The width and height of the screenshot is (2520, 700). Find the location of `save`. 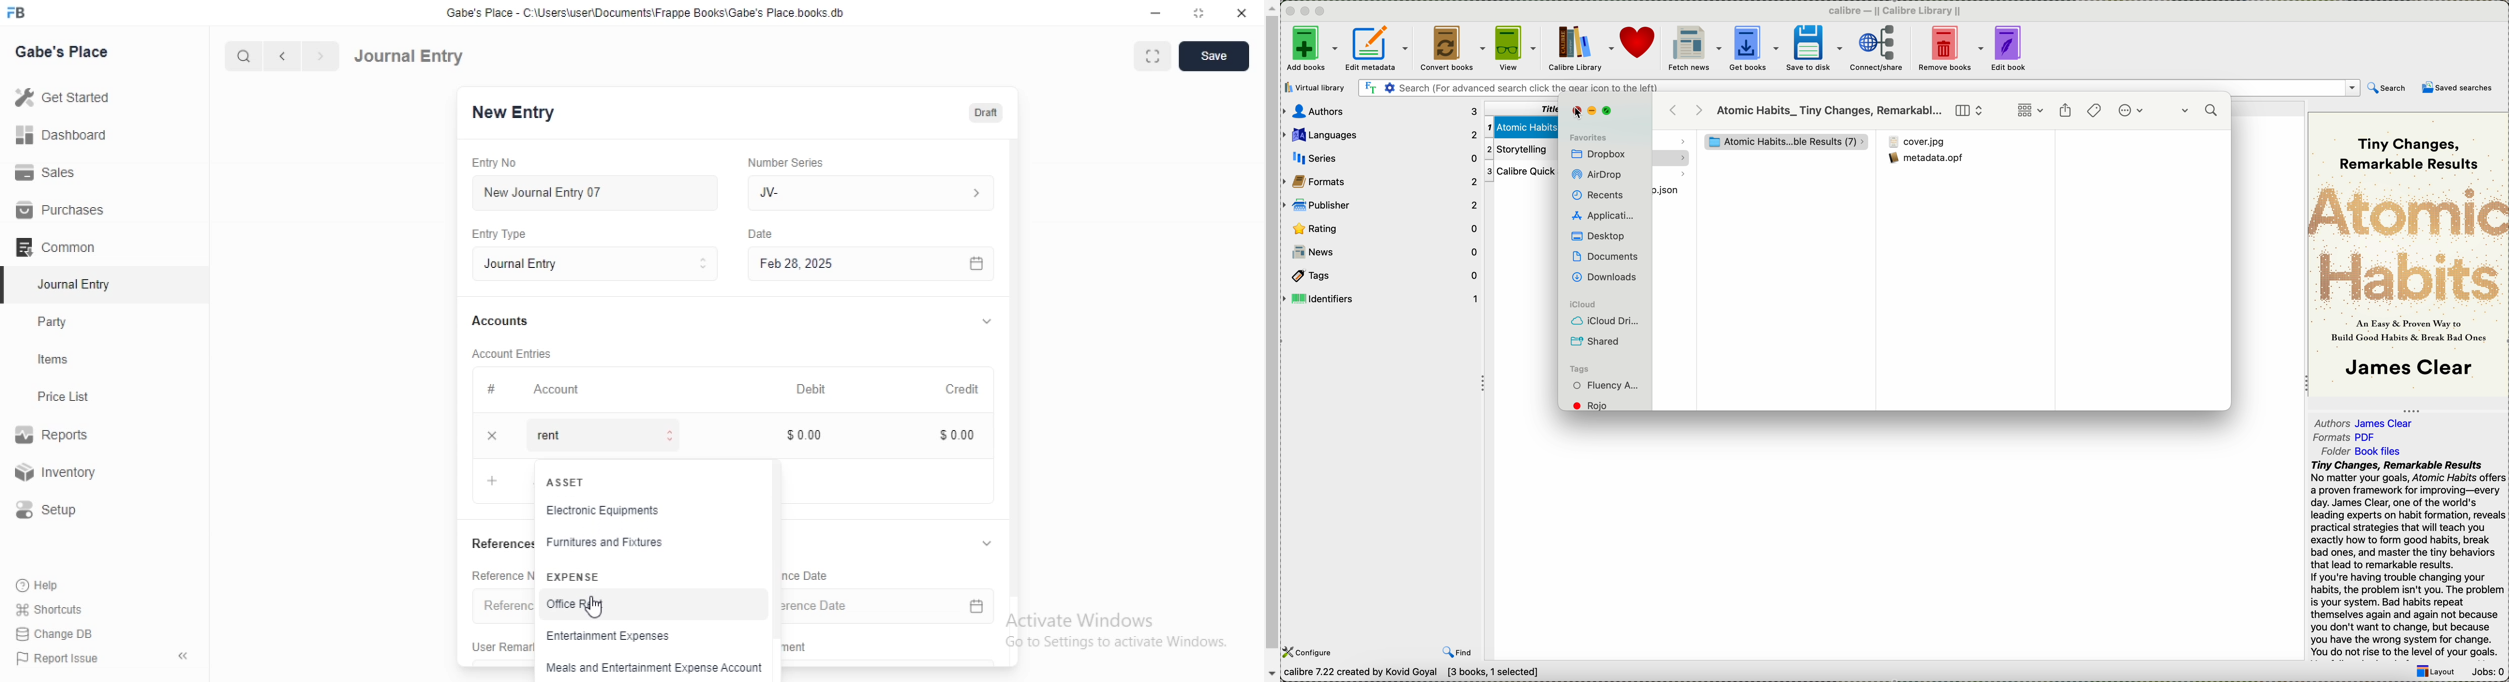

save is located at coordinates (1215, 58).